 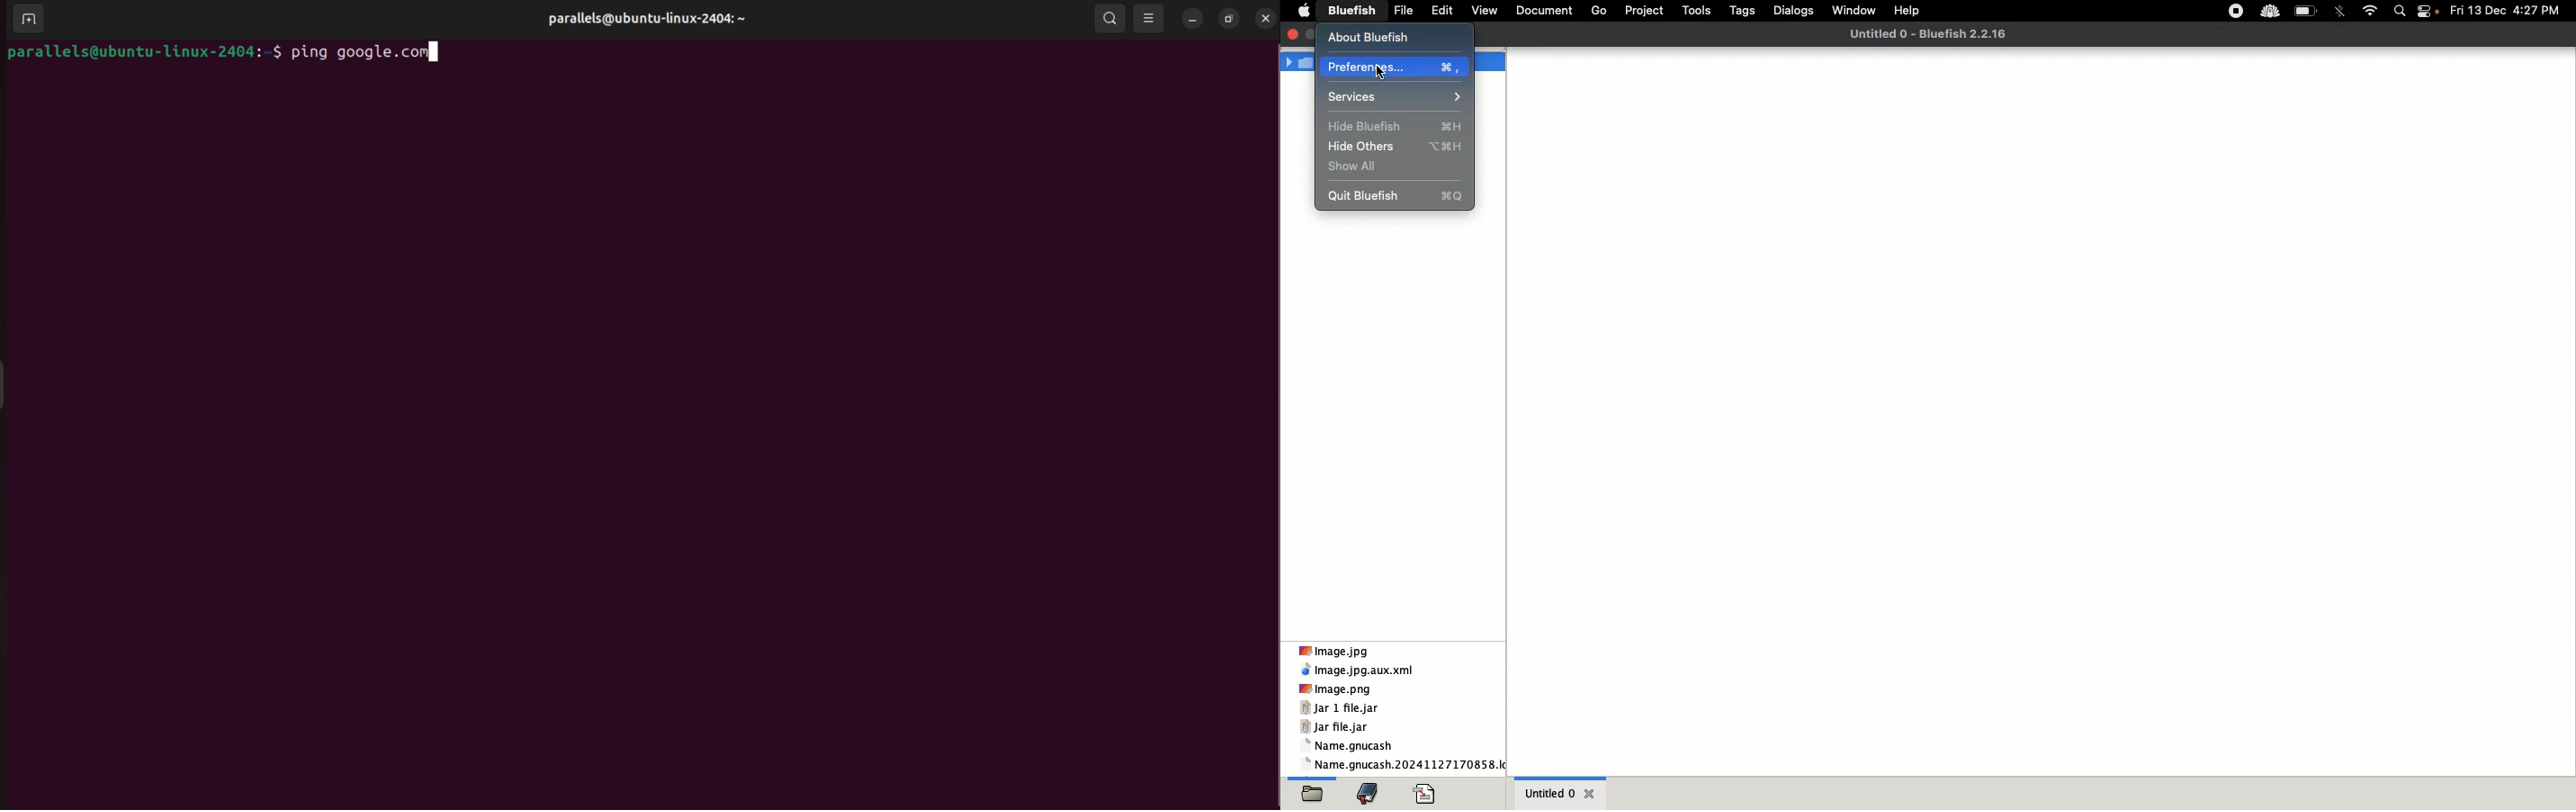 I want to click on search, so click(x=1109, y=17).